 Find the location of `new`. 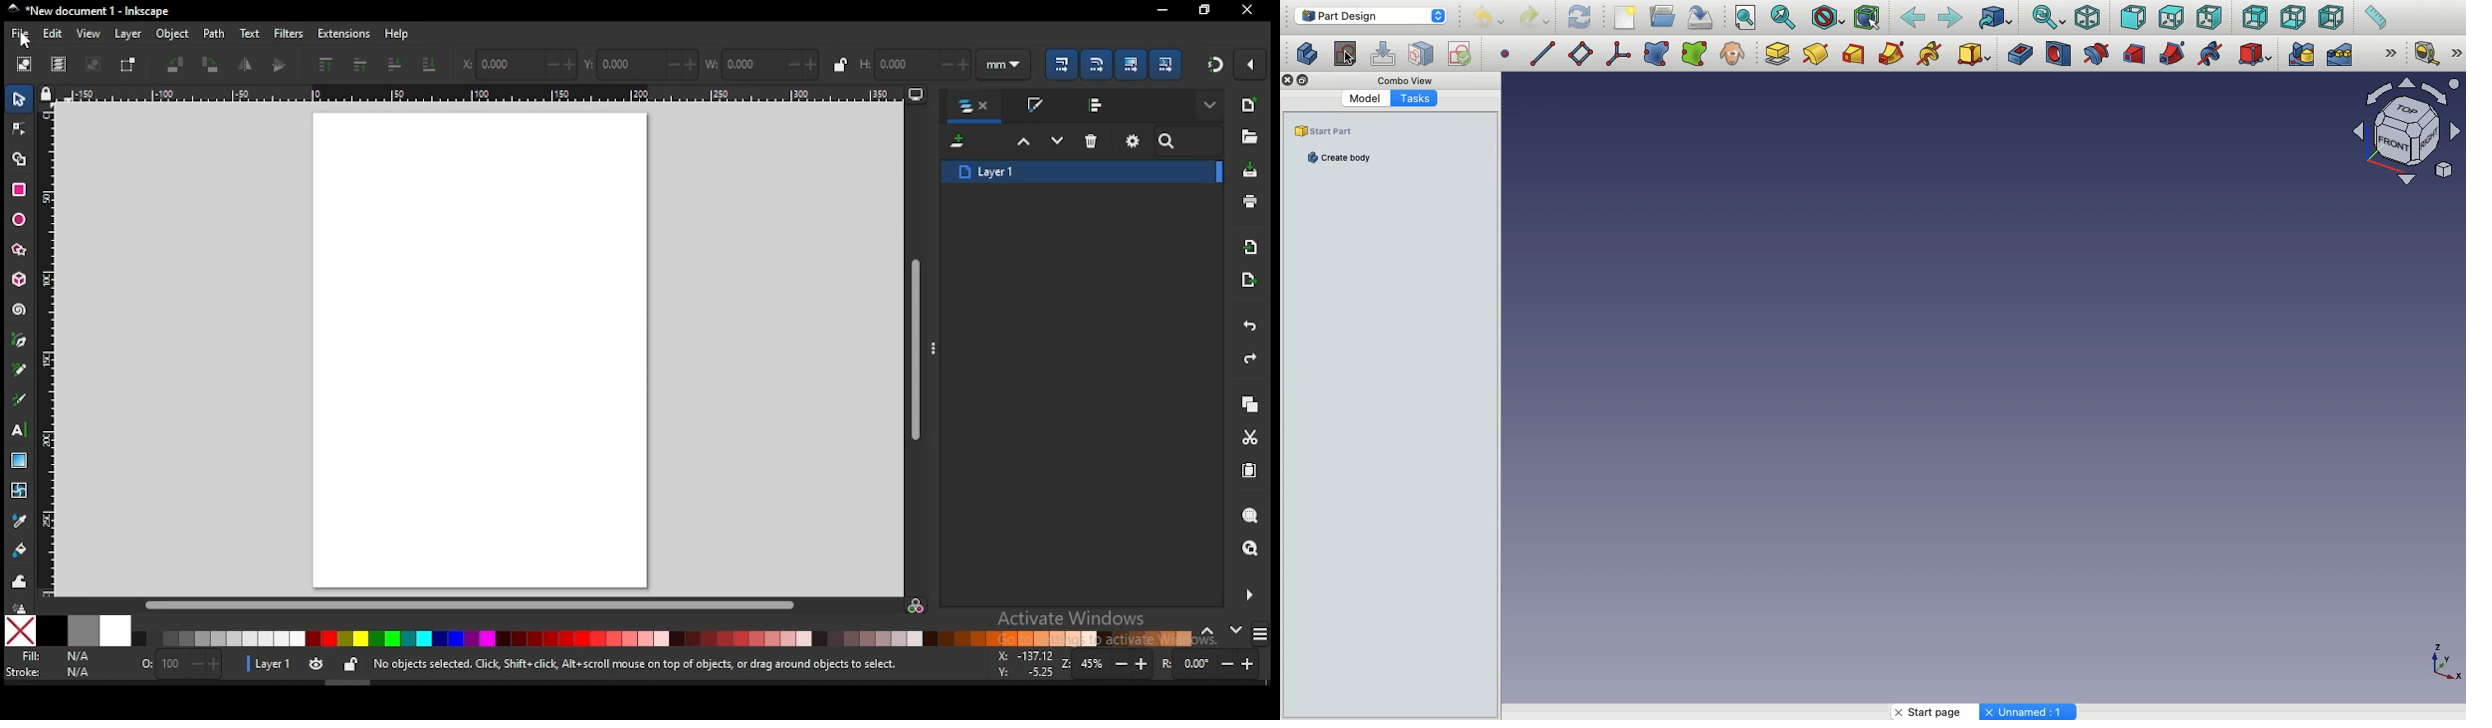

new is located at coordinates (1248, 105).